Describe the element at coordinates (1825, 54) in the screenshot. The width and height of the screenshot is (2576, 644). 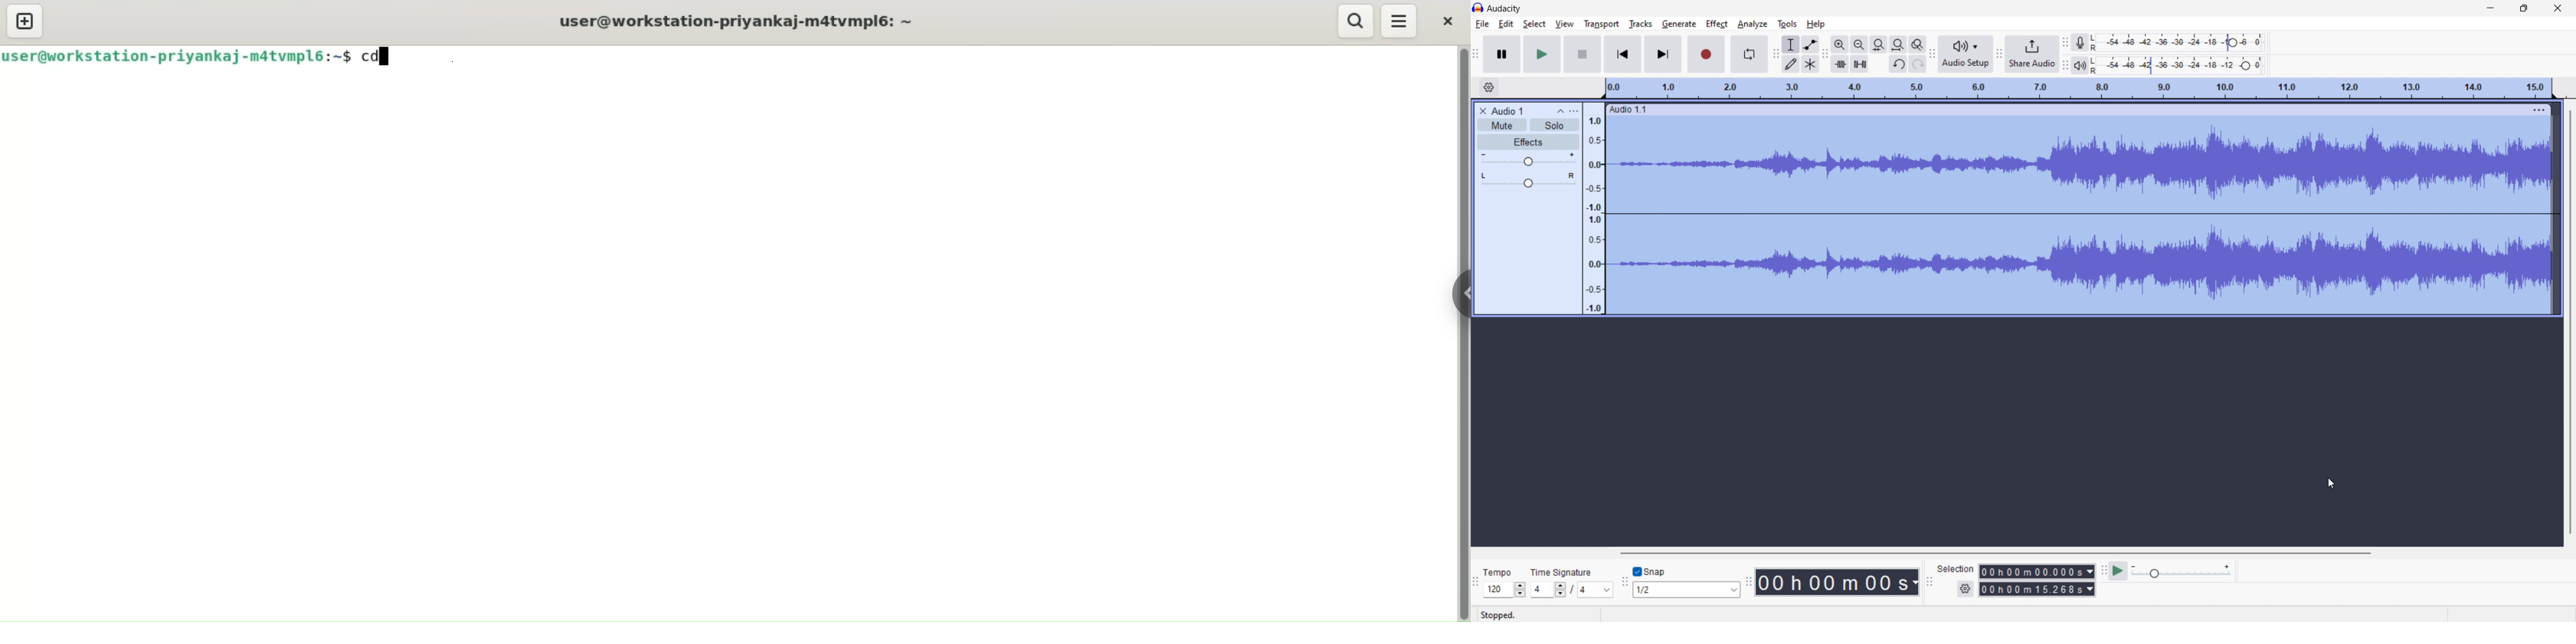
I see `edit toolbar` at that location.